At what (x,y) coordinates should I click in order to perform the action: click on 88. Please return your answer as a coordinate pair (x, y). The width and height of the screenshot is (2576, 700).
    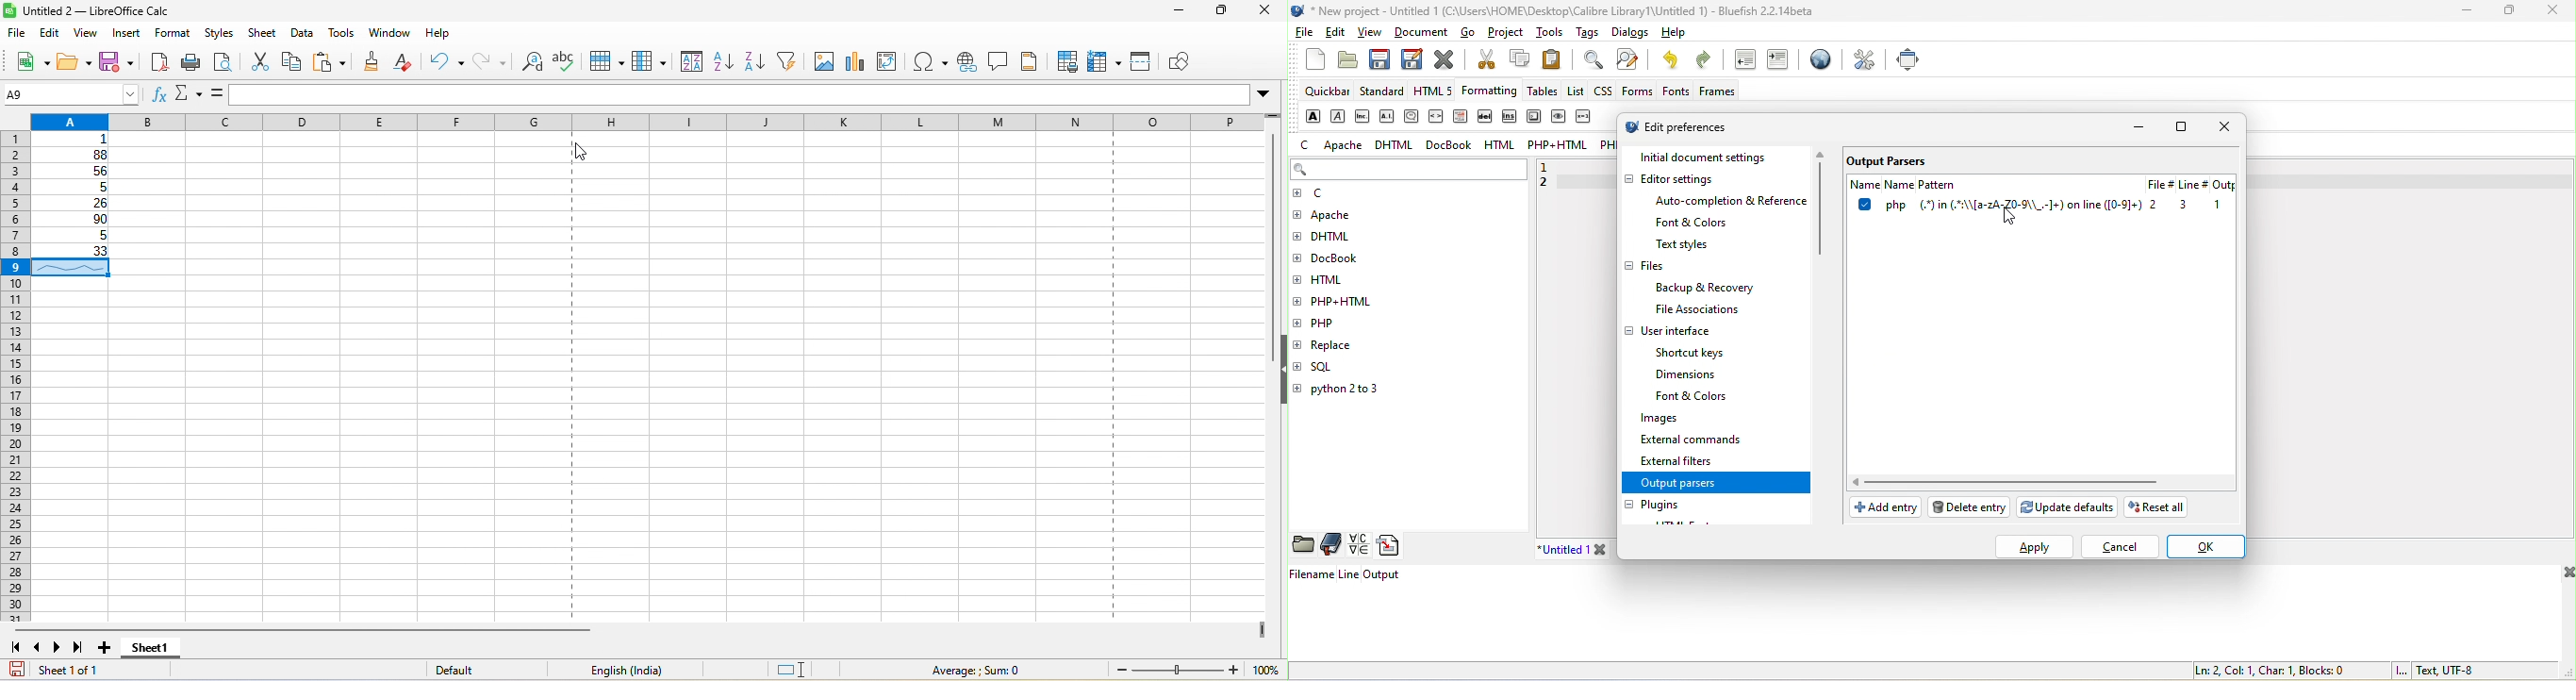
    Looking at the image, I should click on (73, 155).